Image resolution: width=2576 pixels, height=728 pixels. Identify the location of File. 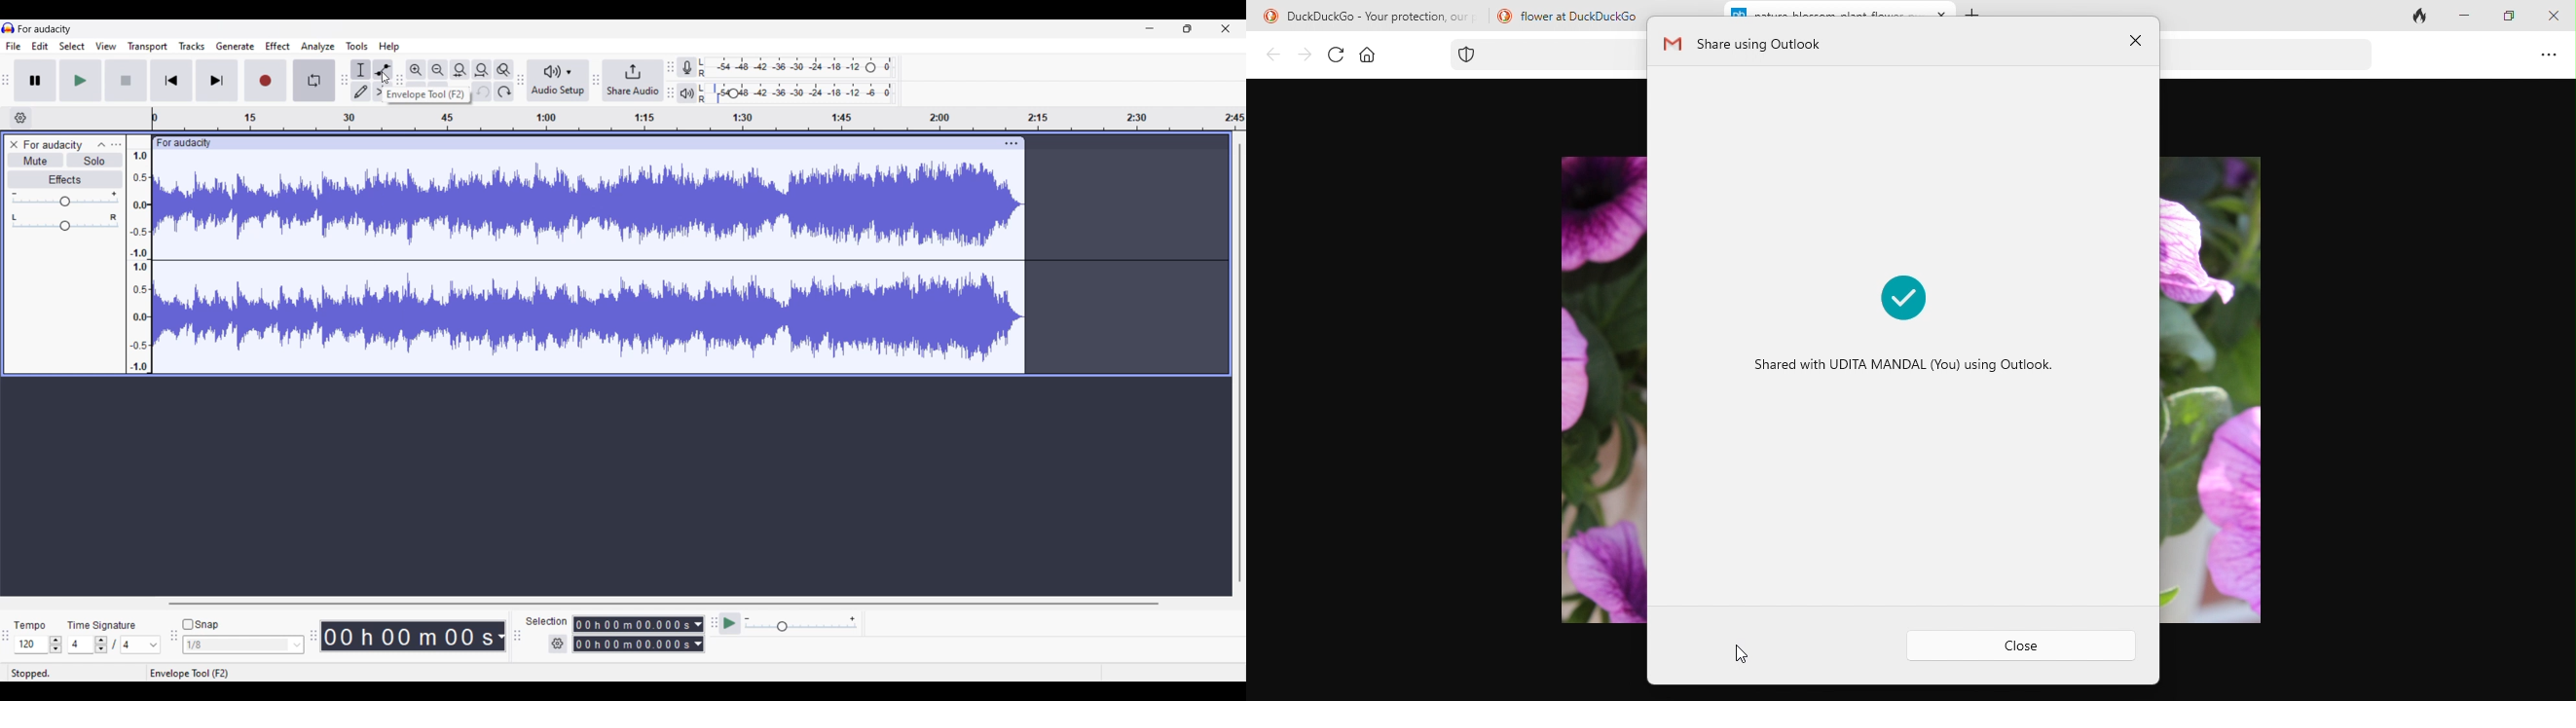
(14, 46).